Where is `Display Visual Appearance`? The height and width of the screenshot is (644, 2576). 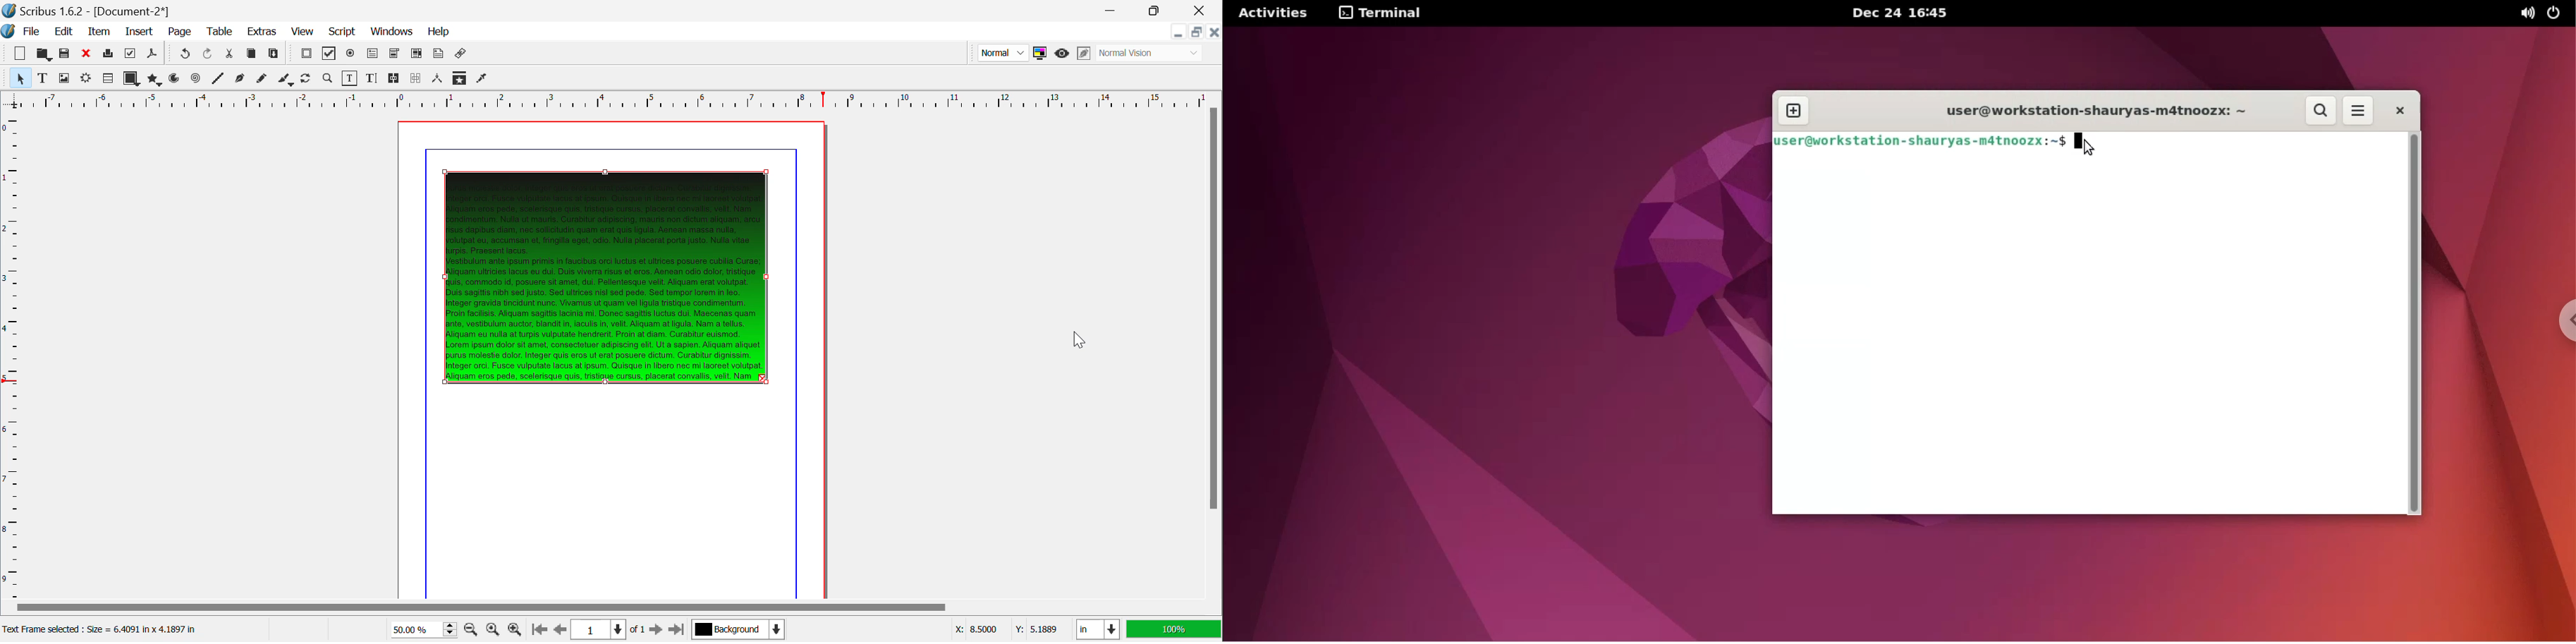 Display Visual Appearance is located at coordinates (1151, 53).